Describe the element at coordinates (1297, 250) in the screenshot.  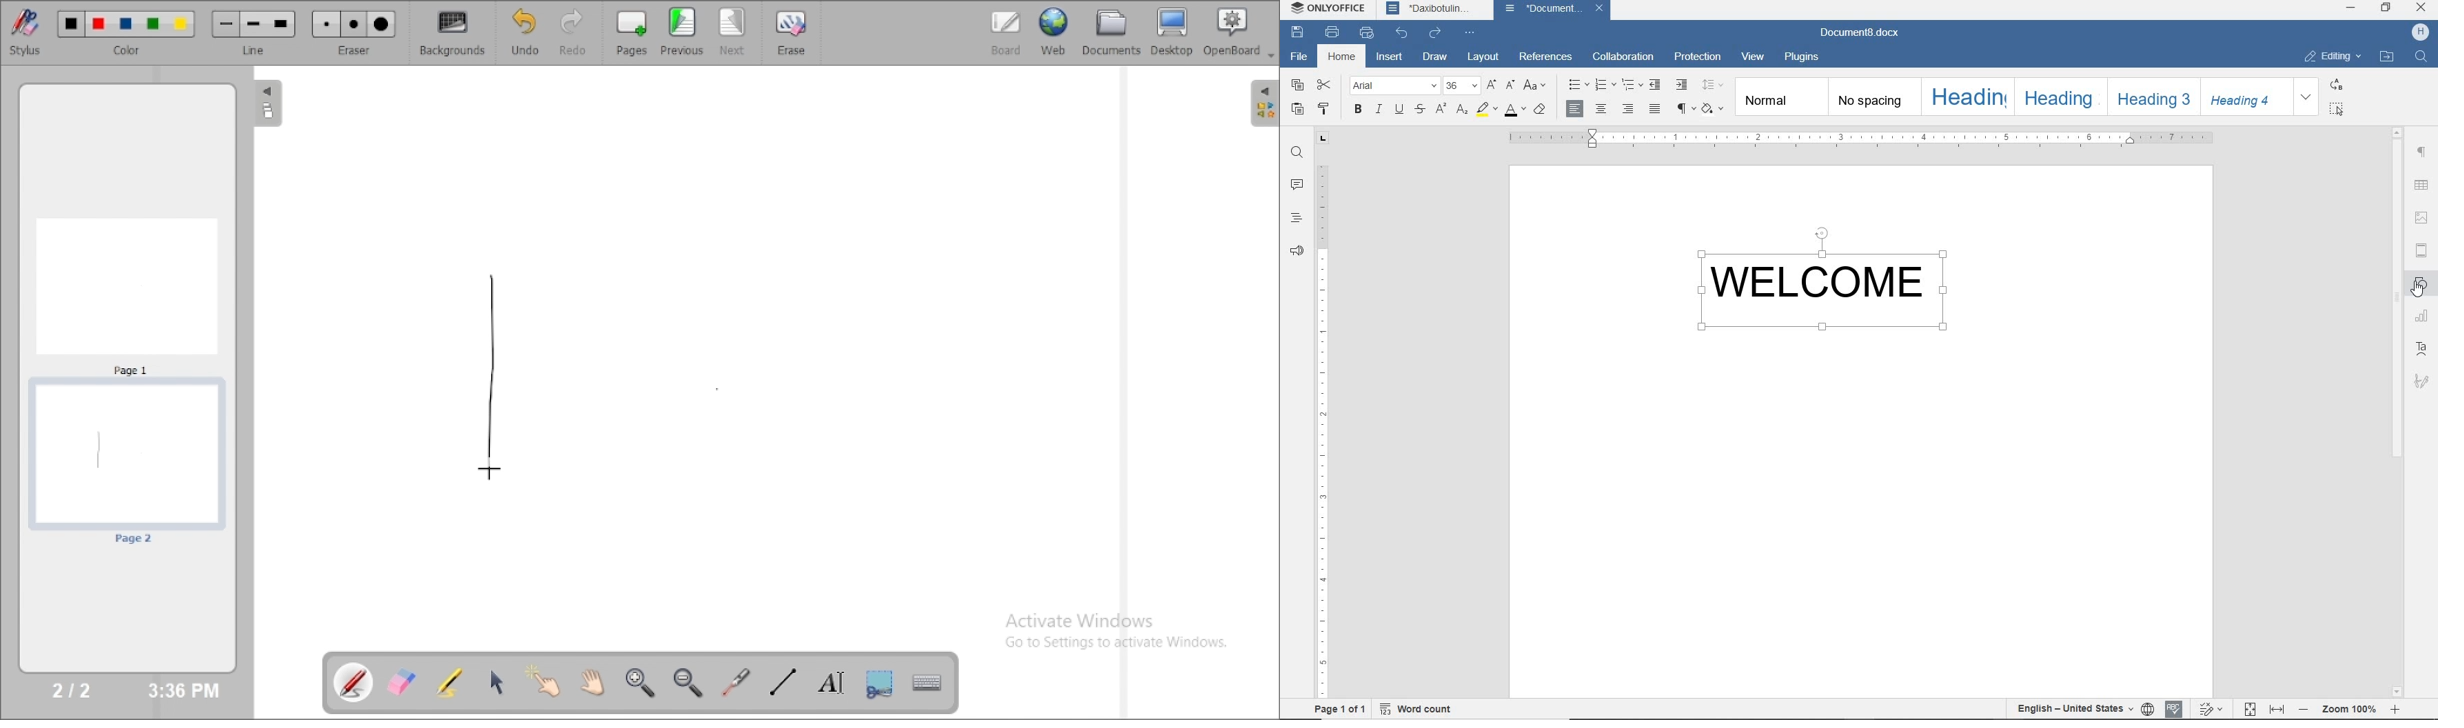
I see `FEEDBACK & SUPPORT` at that location.